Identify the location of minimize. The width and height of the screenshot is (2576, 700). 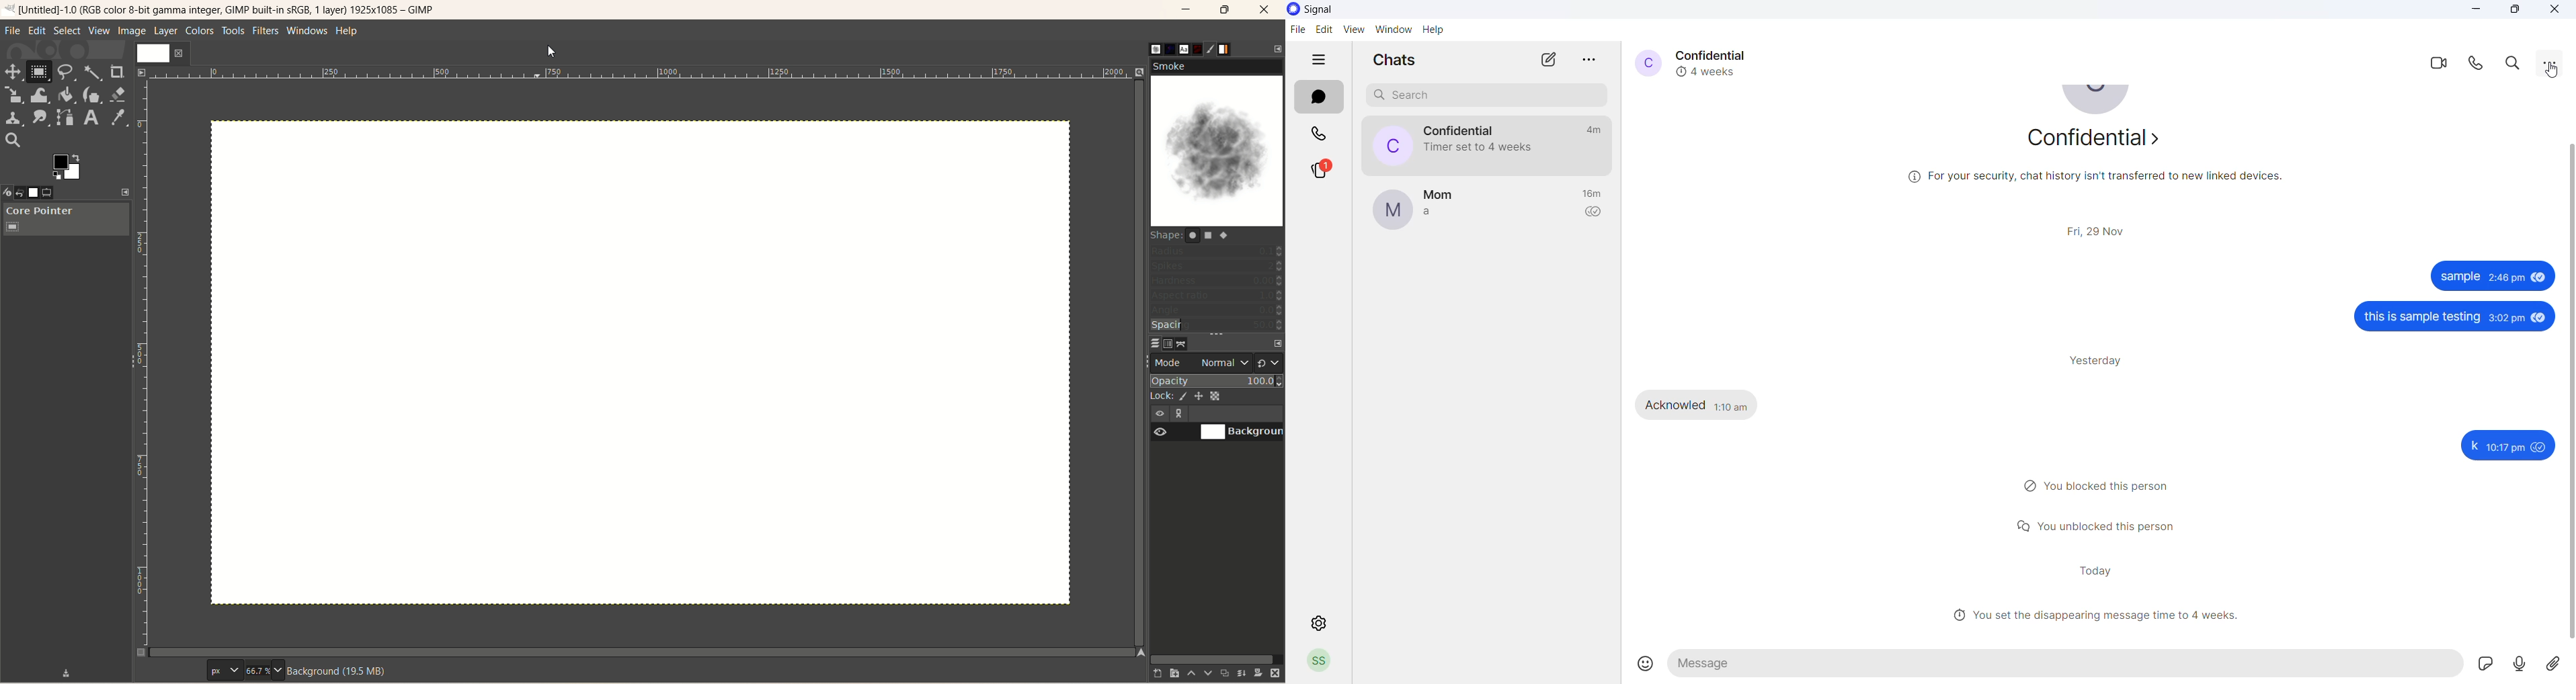
(2479, 10).